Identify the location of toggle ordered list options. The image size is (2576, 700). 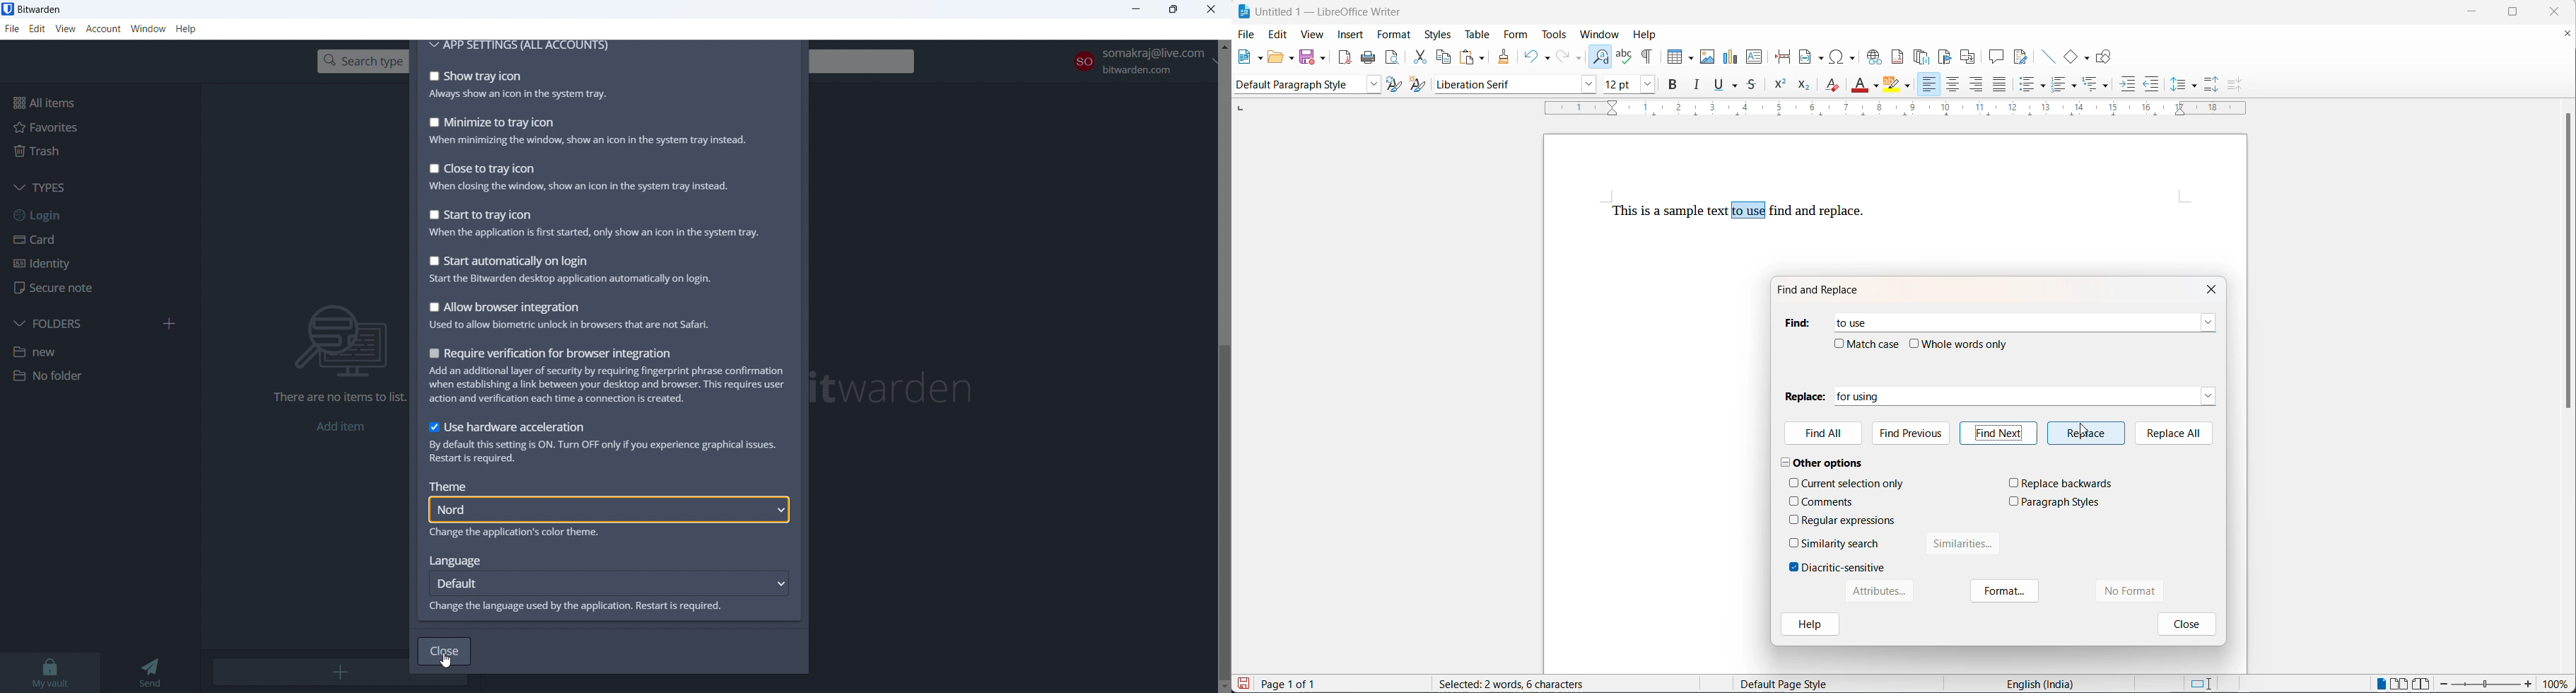
(2076, 87).